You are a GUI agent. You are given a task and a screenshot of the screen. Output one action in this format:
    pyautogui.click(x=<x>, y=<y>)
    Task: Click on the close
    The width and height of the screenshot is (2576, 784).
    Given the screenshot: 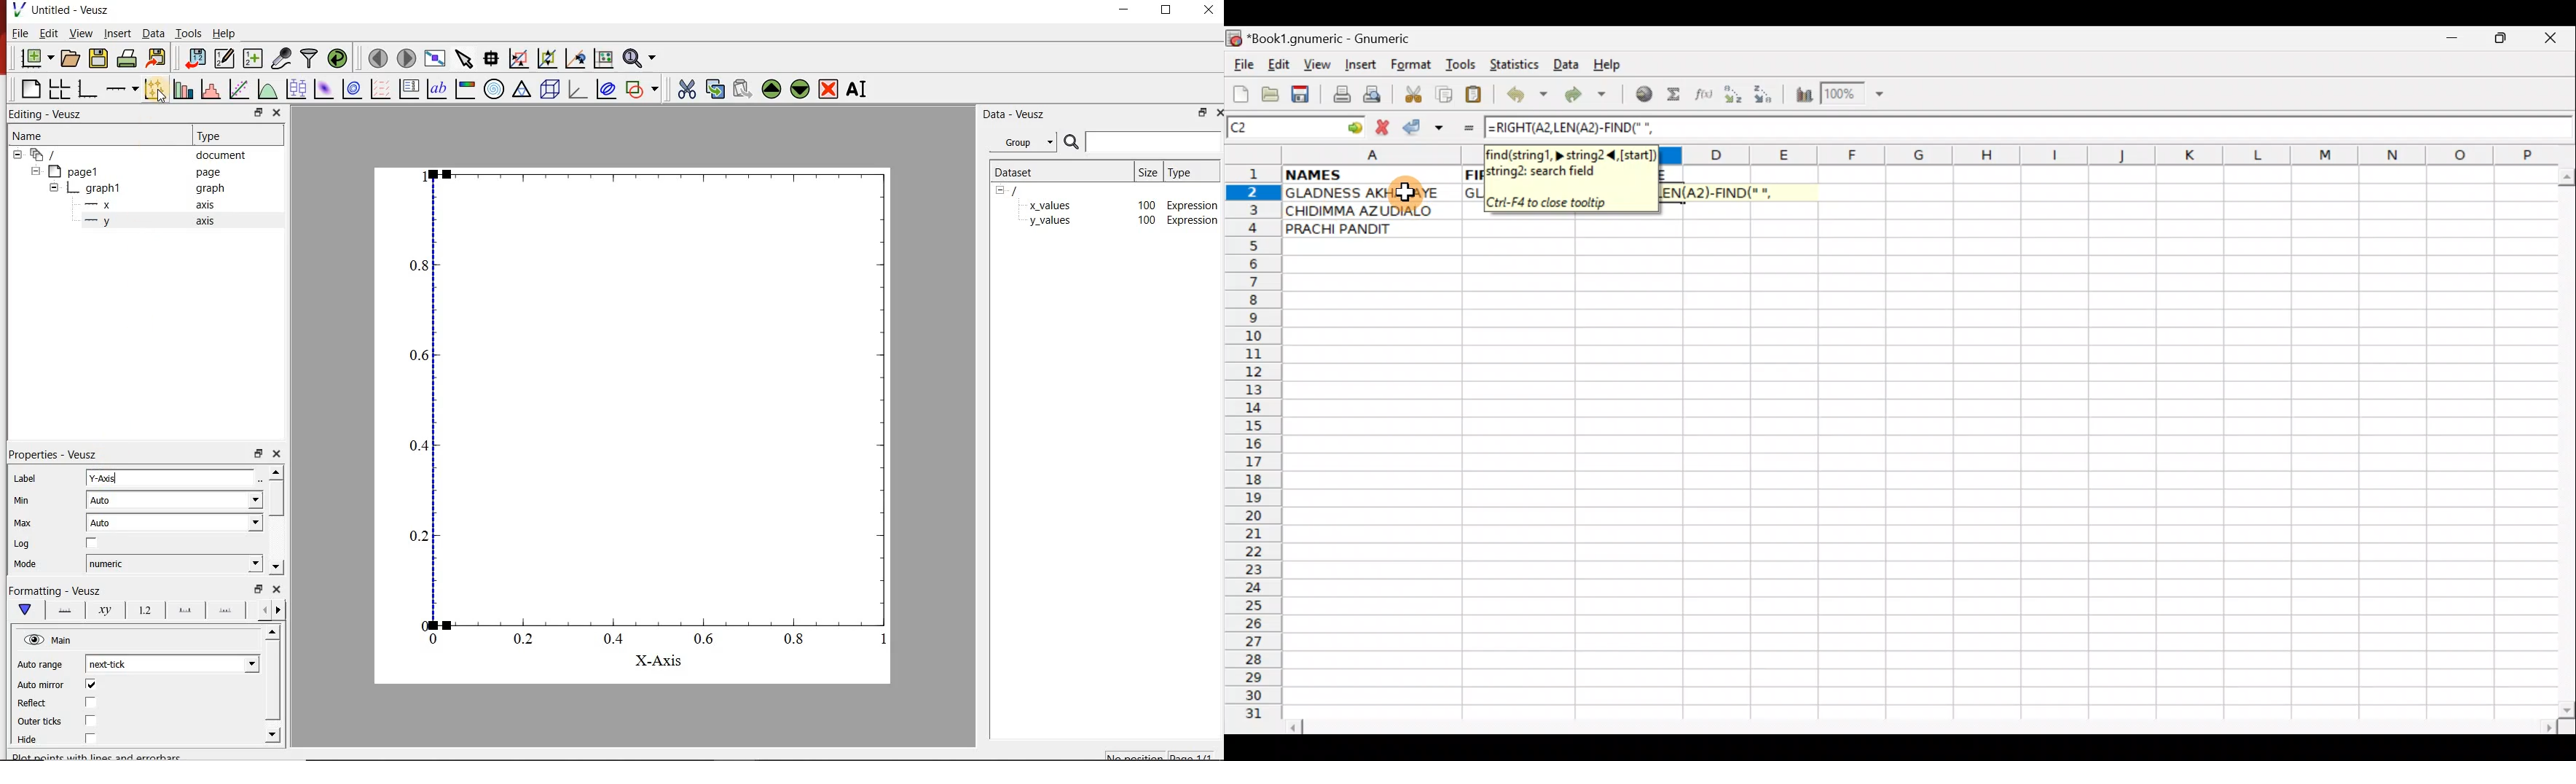 What is the action you would take?
    pyautogui.click(x=278, y=588)
    